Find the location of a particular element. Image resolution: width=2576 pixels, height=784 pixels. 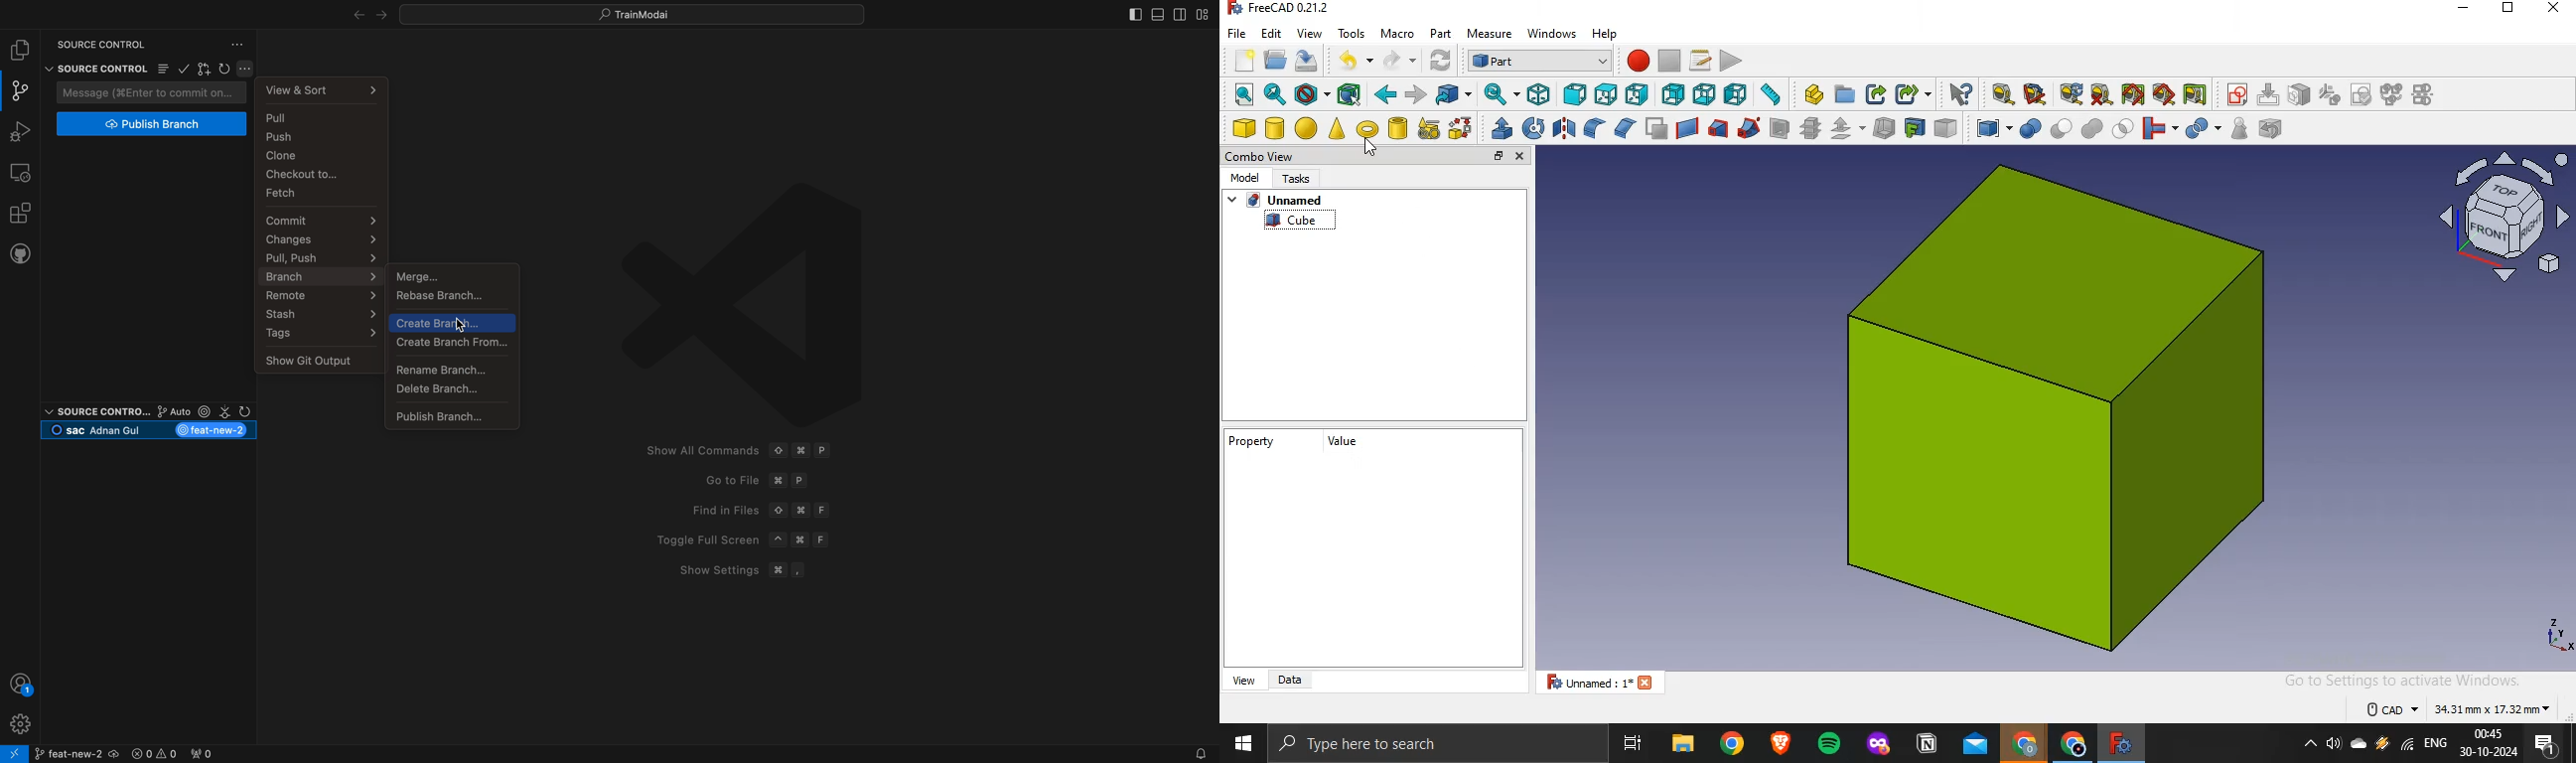

workbench is located at coordinates (1539, 61).